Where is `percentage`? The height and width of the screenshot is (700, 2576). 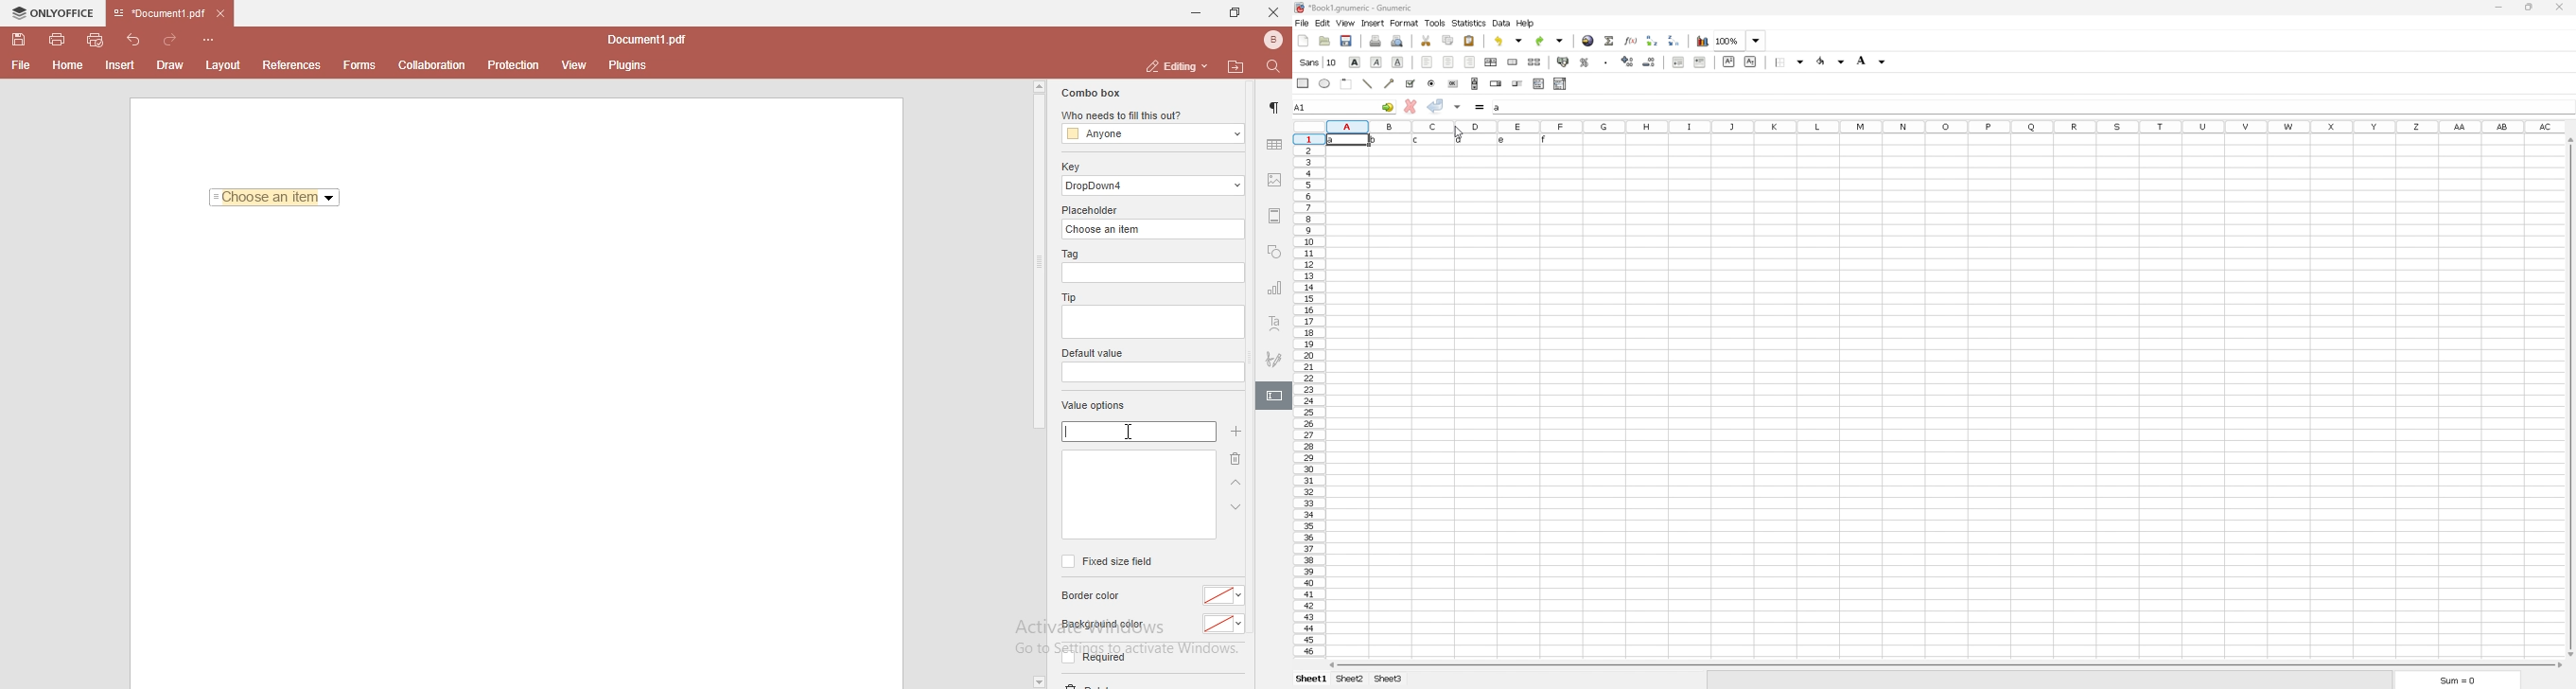
percentage is located at coordinates (1584, 62).